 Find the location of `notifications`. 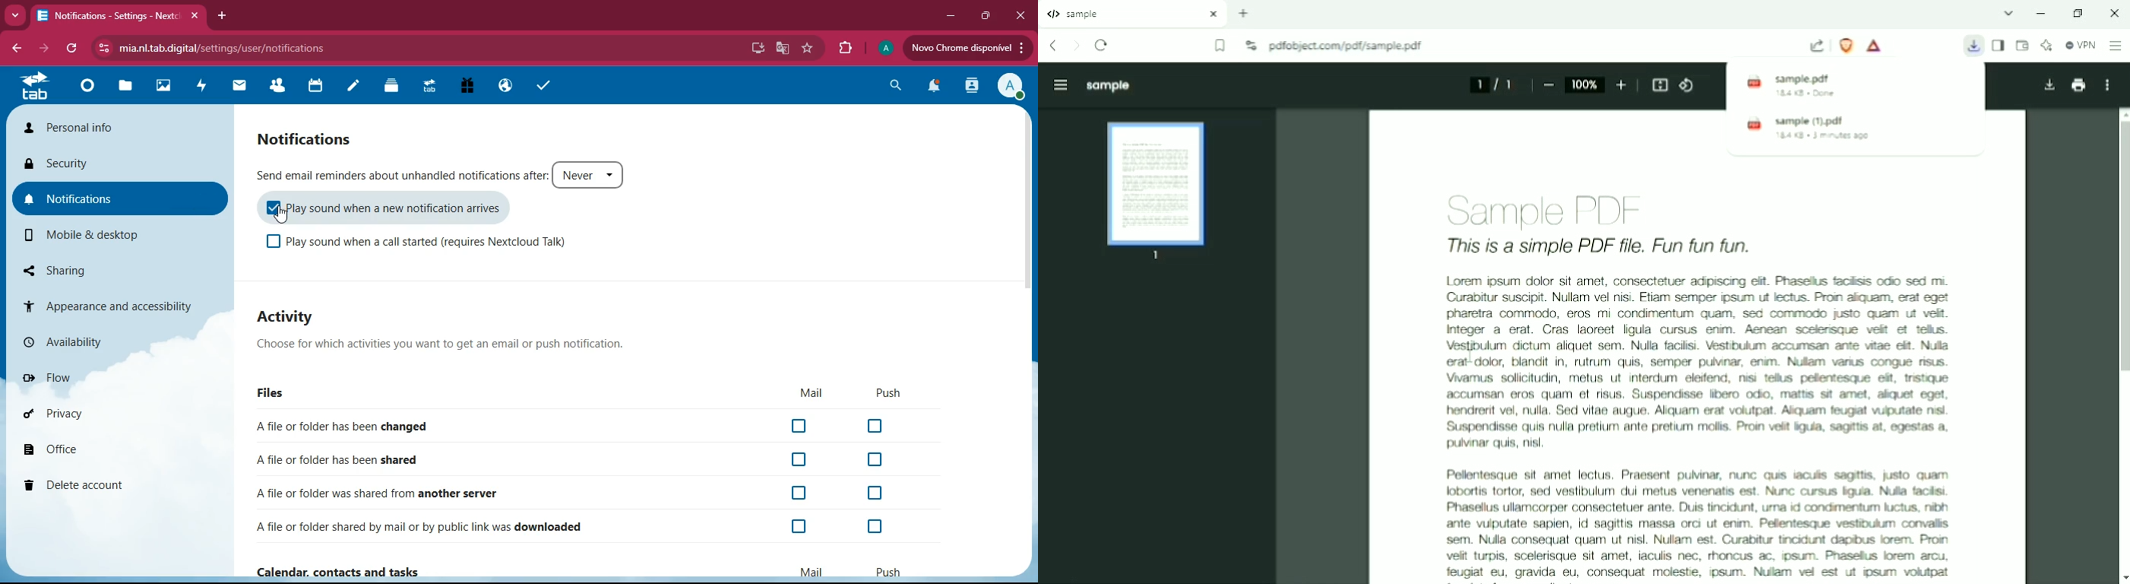

notifications is located at coordinates (931, 88).